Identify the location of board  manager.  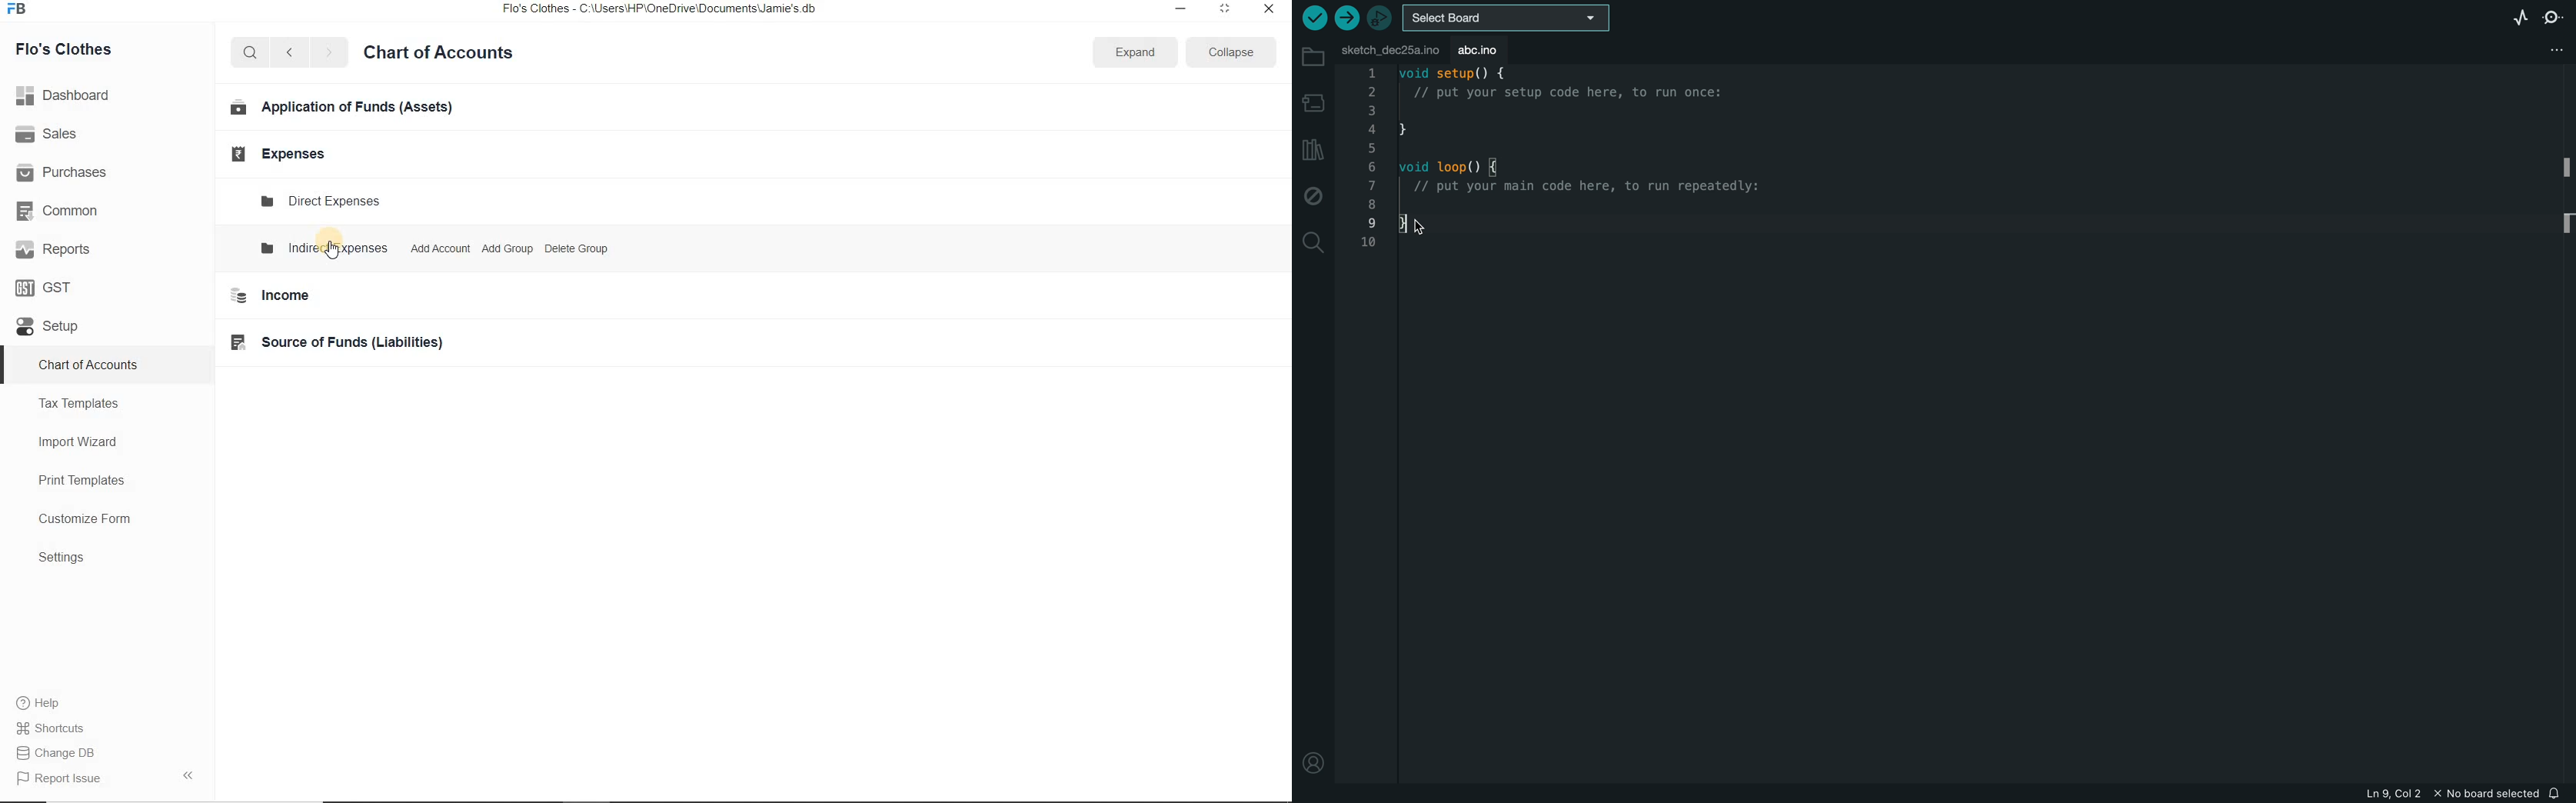
(1311, 102).